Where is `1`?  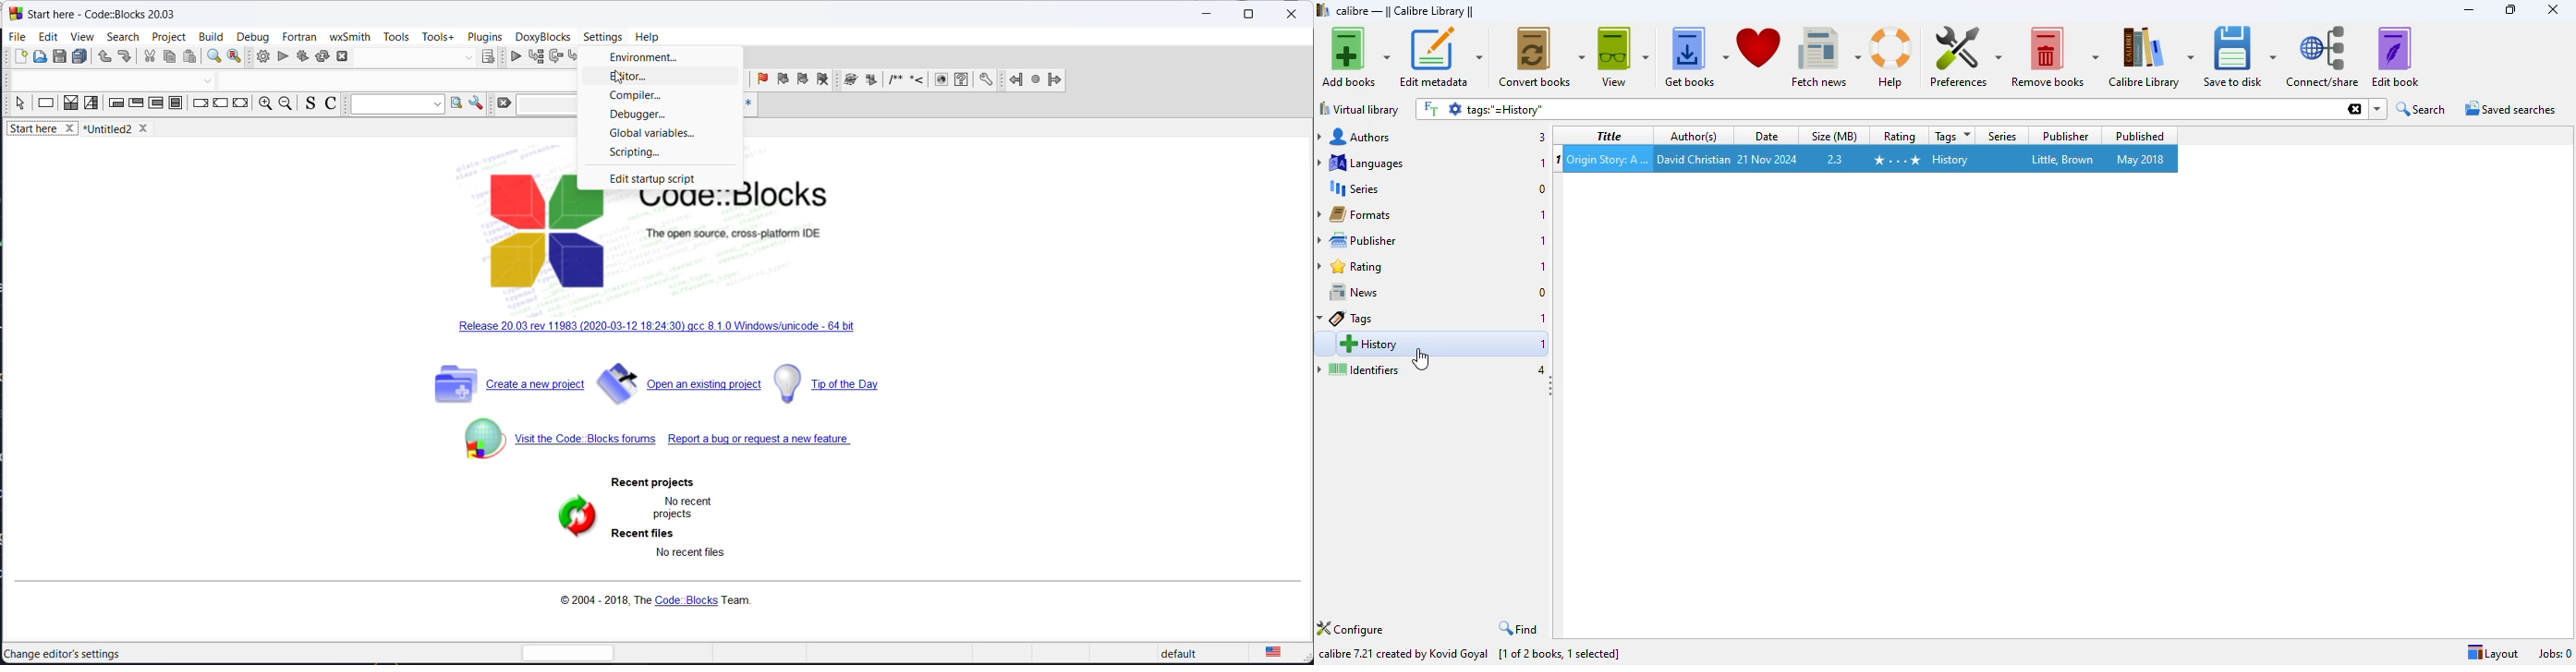
1 is located at coordinates (1544, 214).